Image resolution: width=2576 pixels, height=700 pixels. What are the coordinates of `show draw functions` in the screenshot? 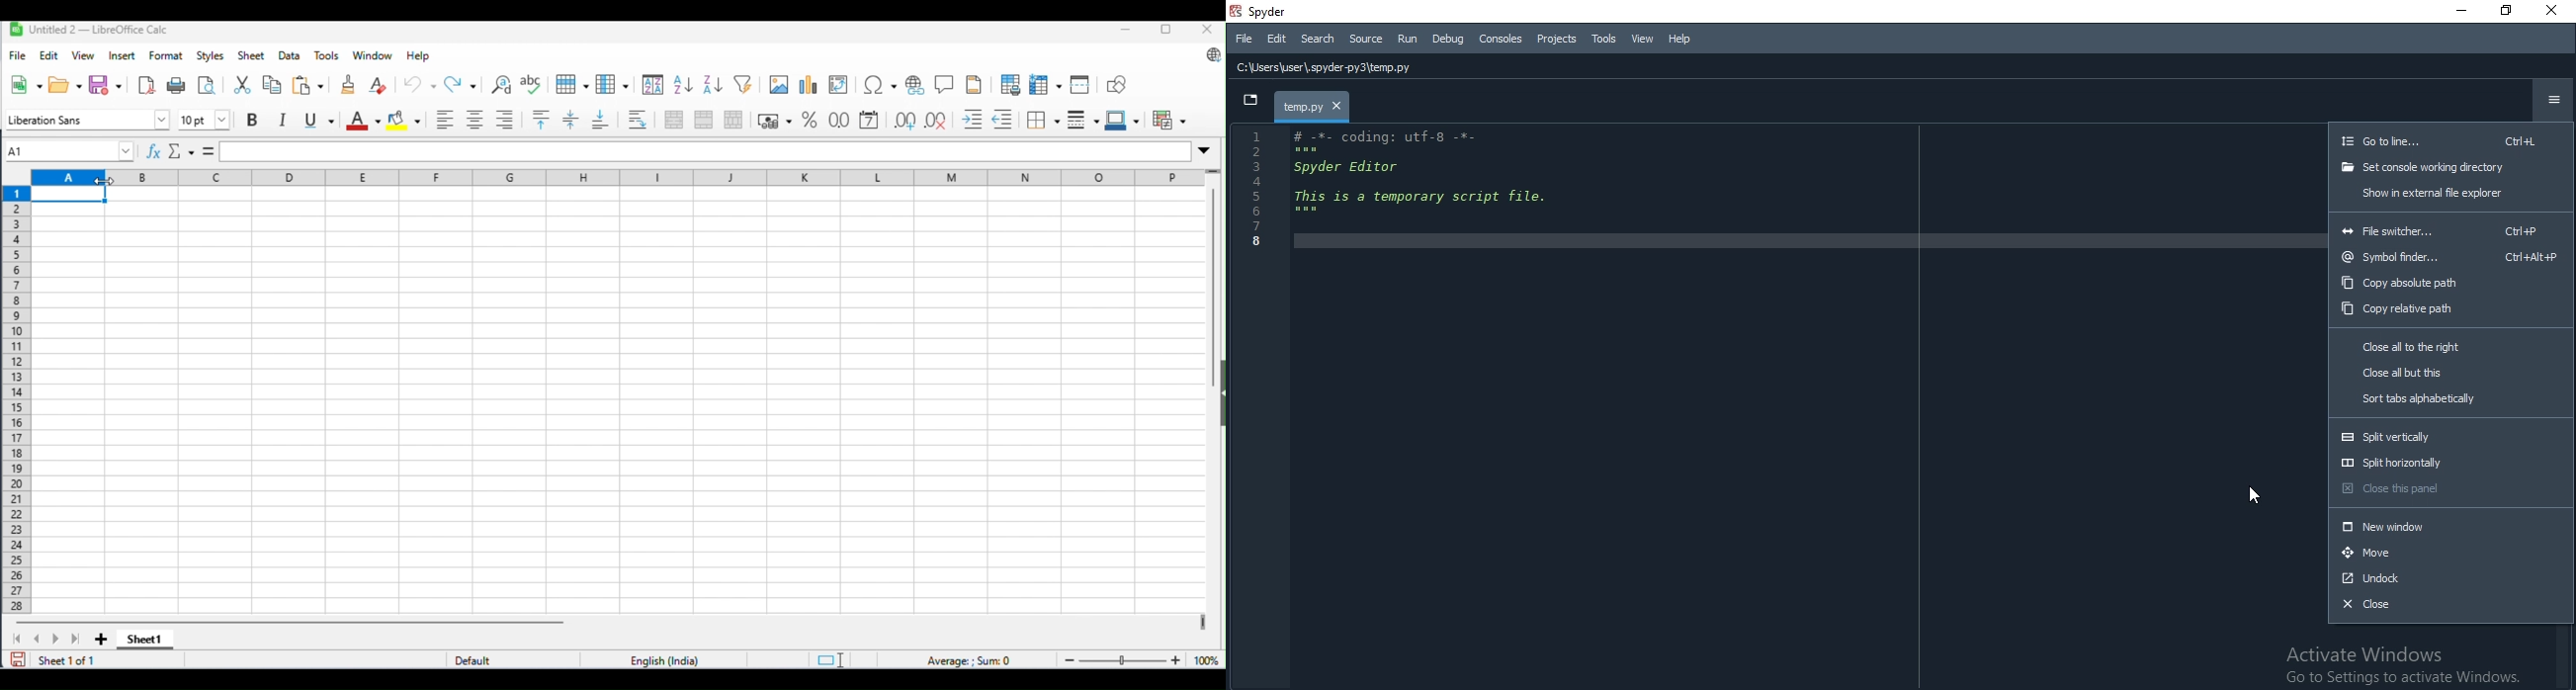 It's located at (1117, 83).